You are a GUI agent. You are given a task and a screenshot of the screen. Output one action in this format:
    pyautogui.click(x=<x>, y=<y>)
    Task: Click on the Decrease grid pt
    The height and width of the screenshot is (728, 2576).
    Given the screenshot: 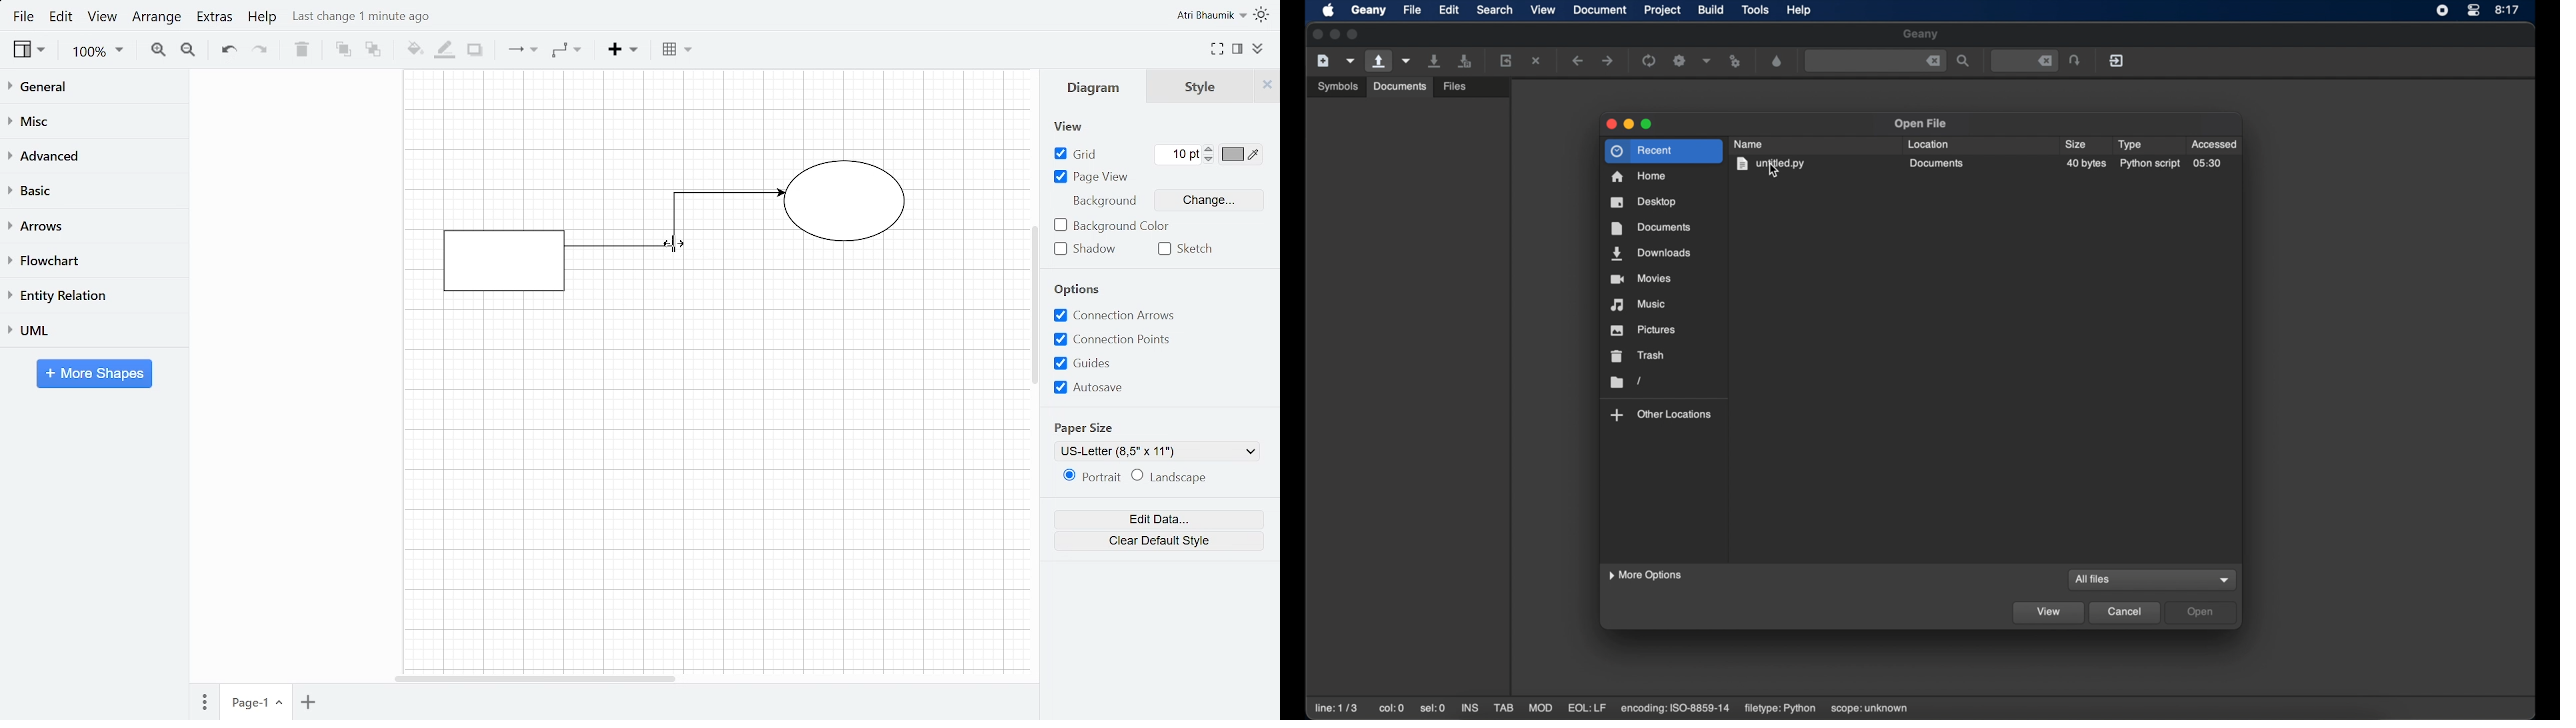 What is the action you would take?
    pyautogui.click(x=1210, y=158)
    